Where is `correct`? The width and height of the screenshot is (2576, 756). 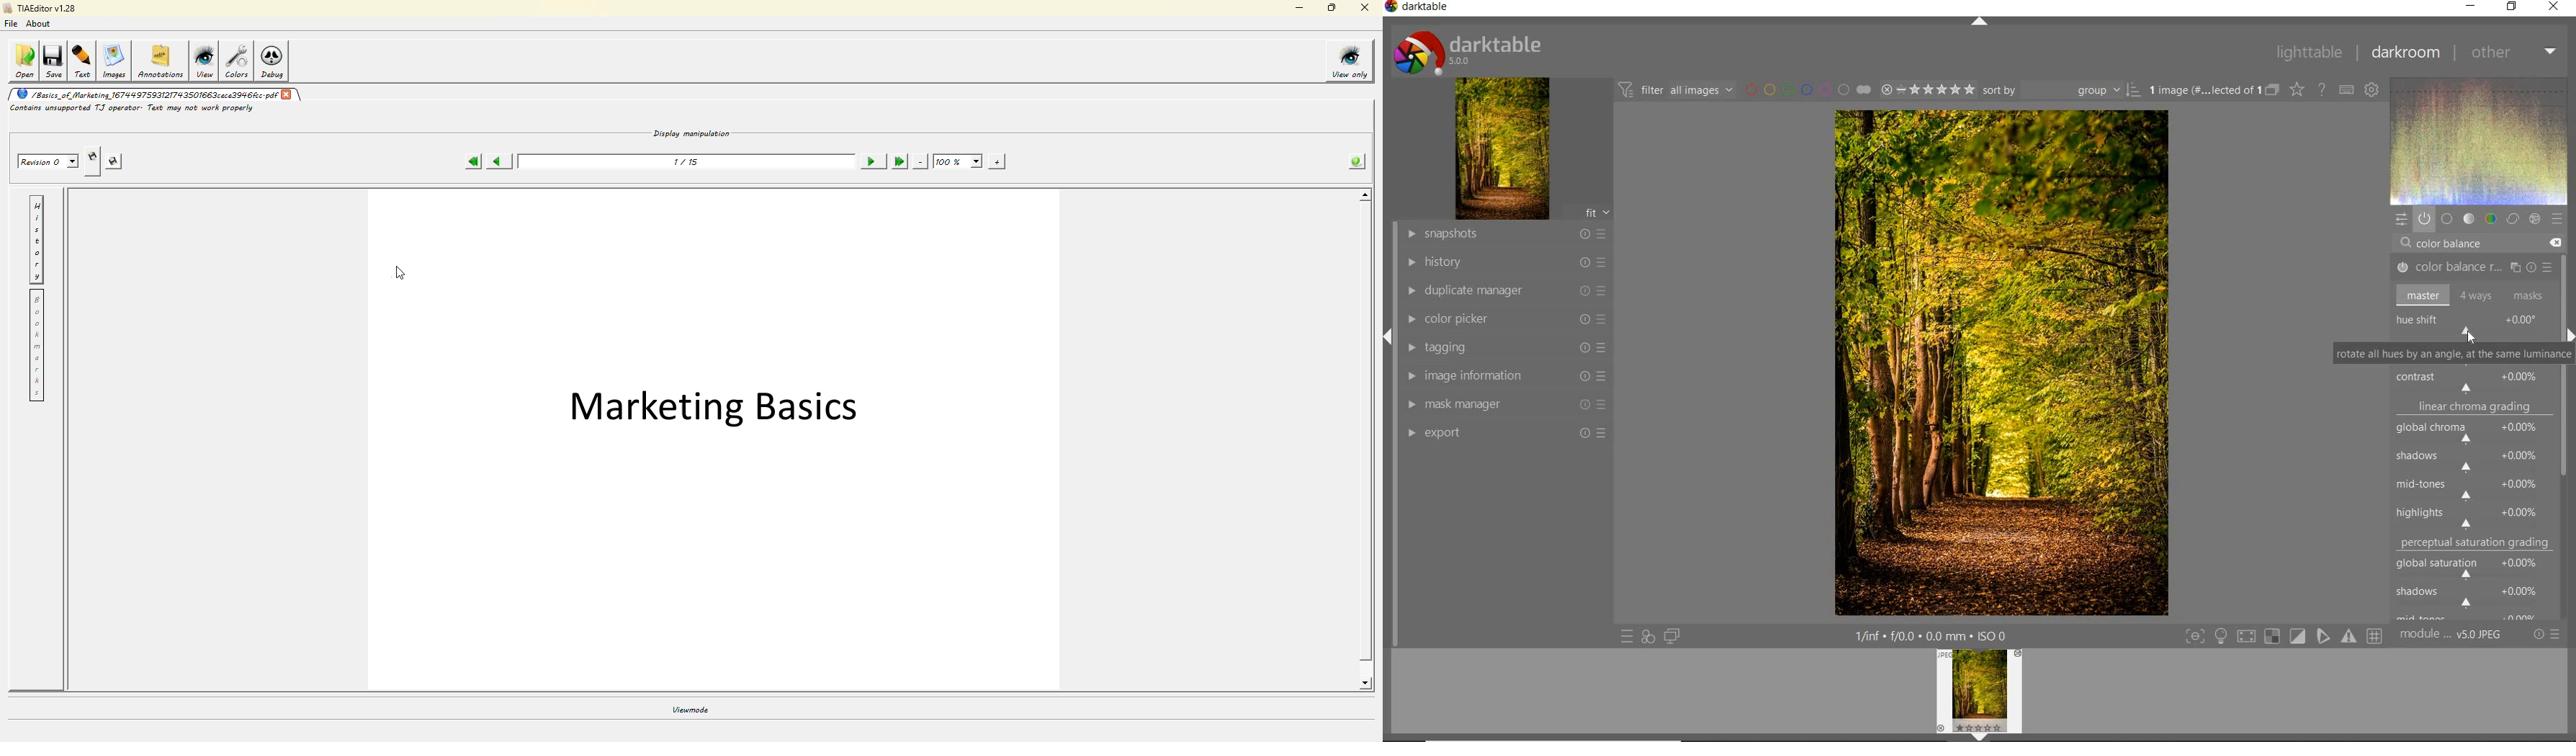
correct is located at coordinates (2512, 220).